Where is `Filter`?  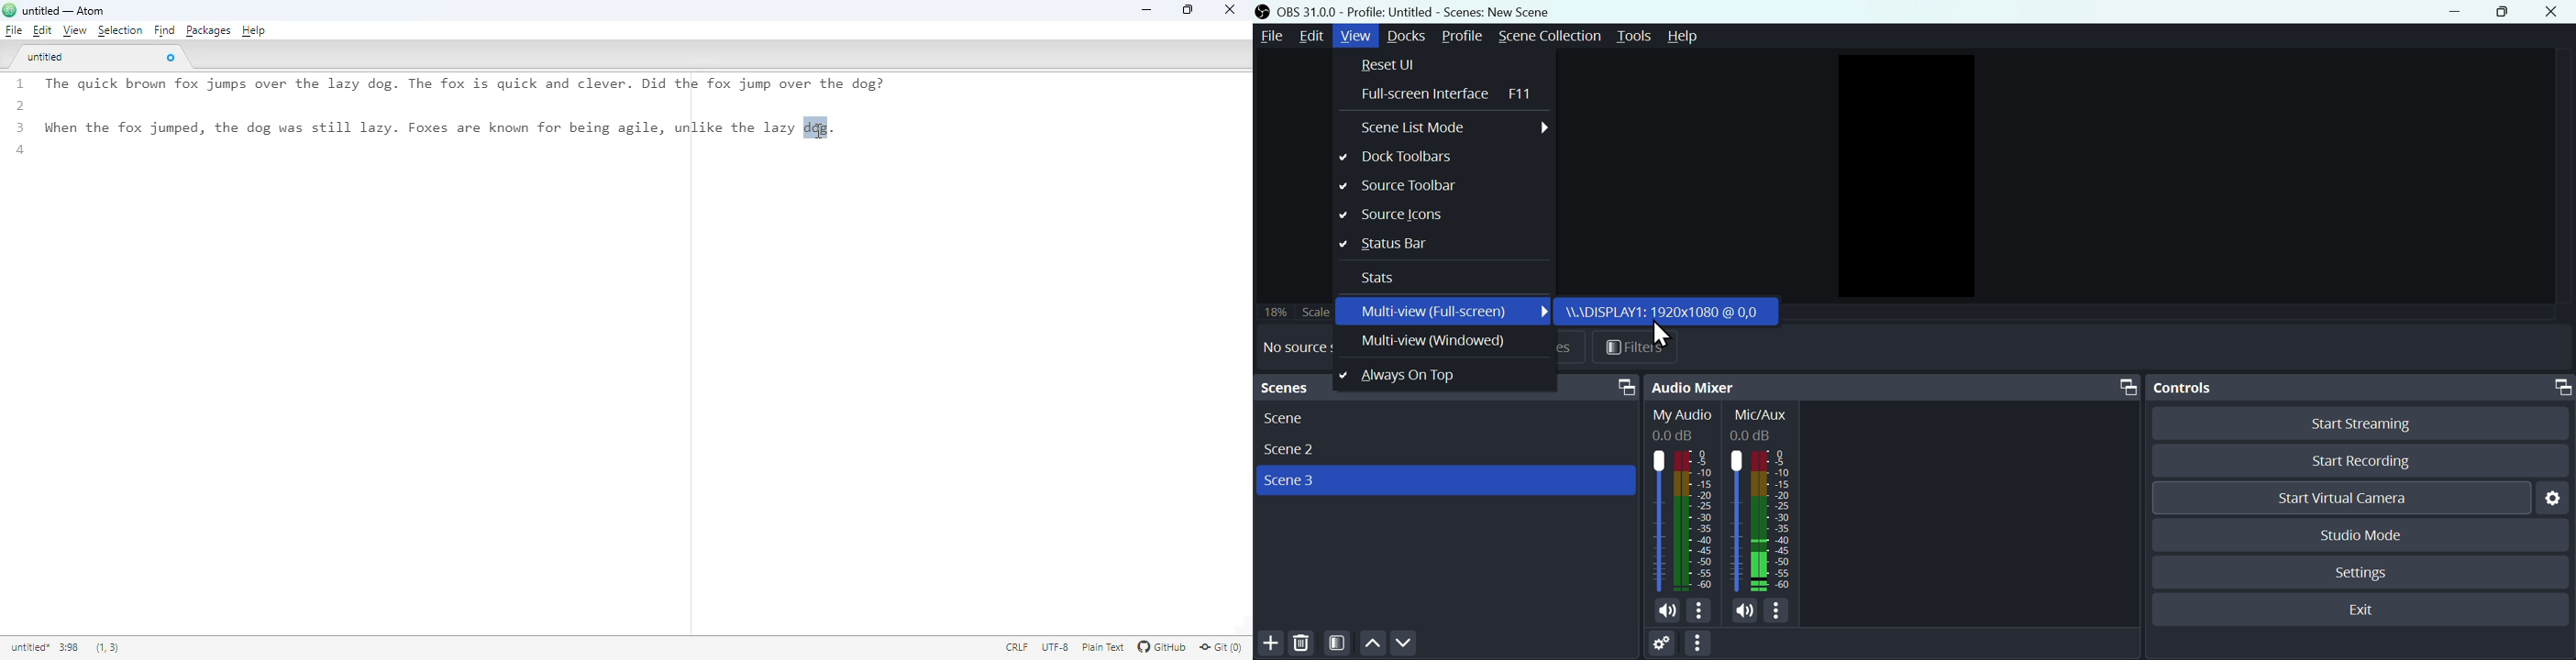
Filter is located at coordinates (1338, 645).